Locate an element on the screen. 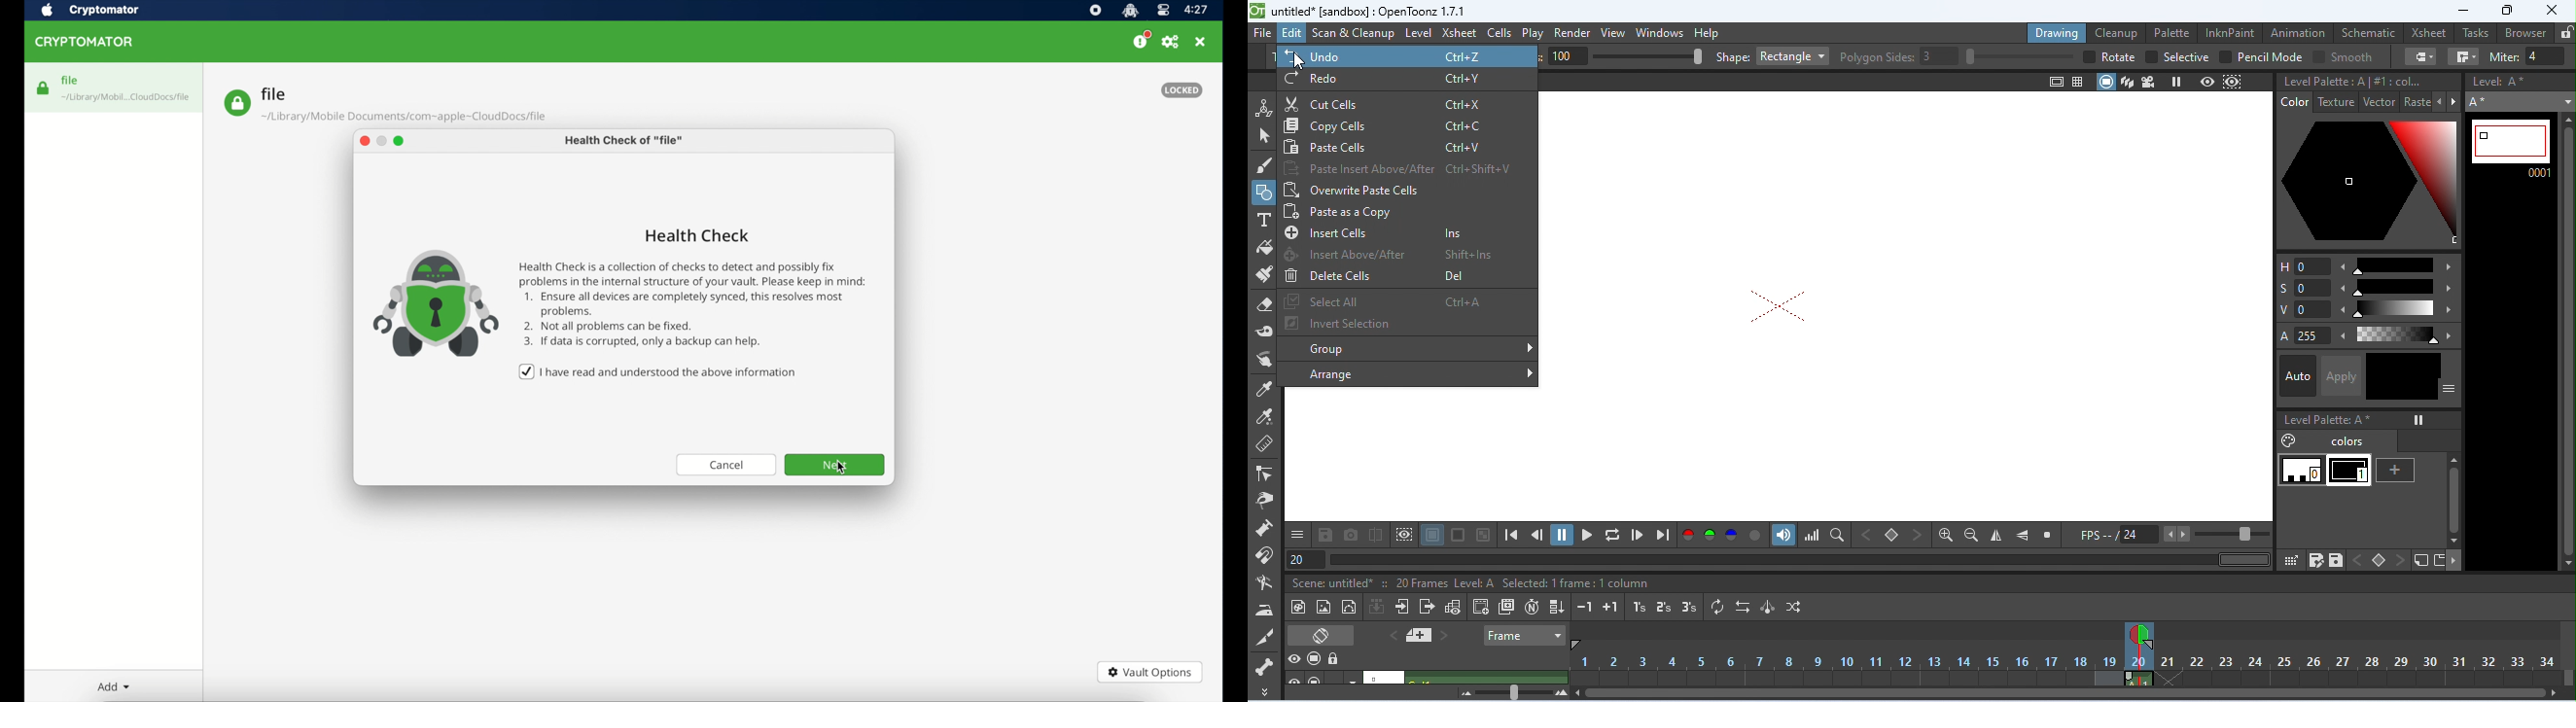 This screenshot has width=2576, height=728. locked is located at coordinates (1183, 90).